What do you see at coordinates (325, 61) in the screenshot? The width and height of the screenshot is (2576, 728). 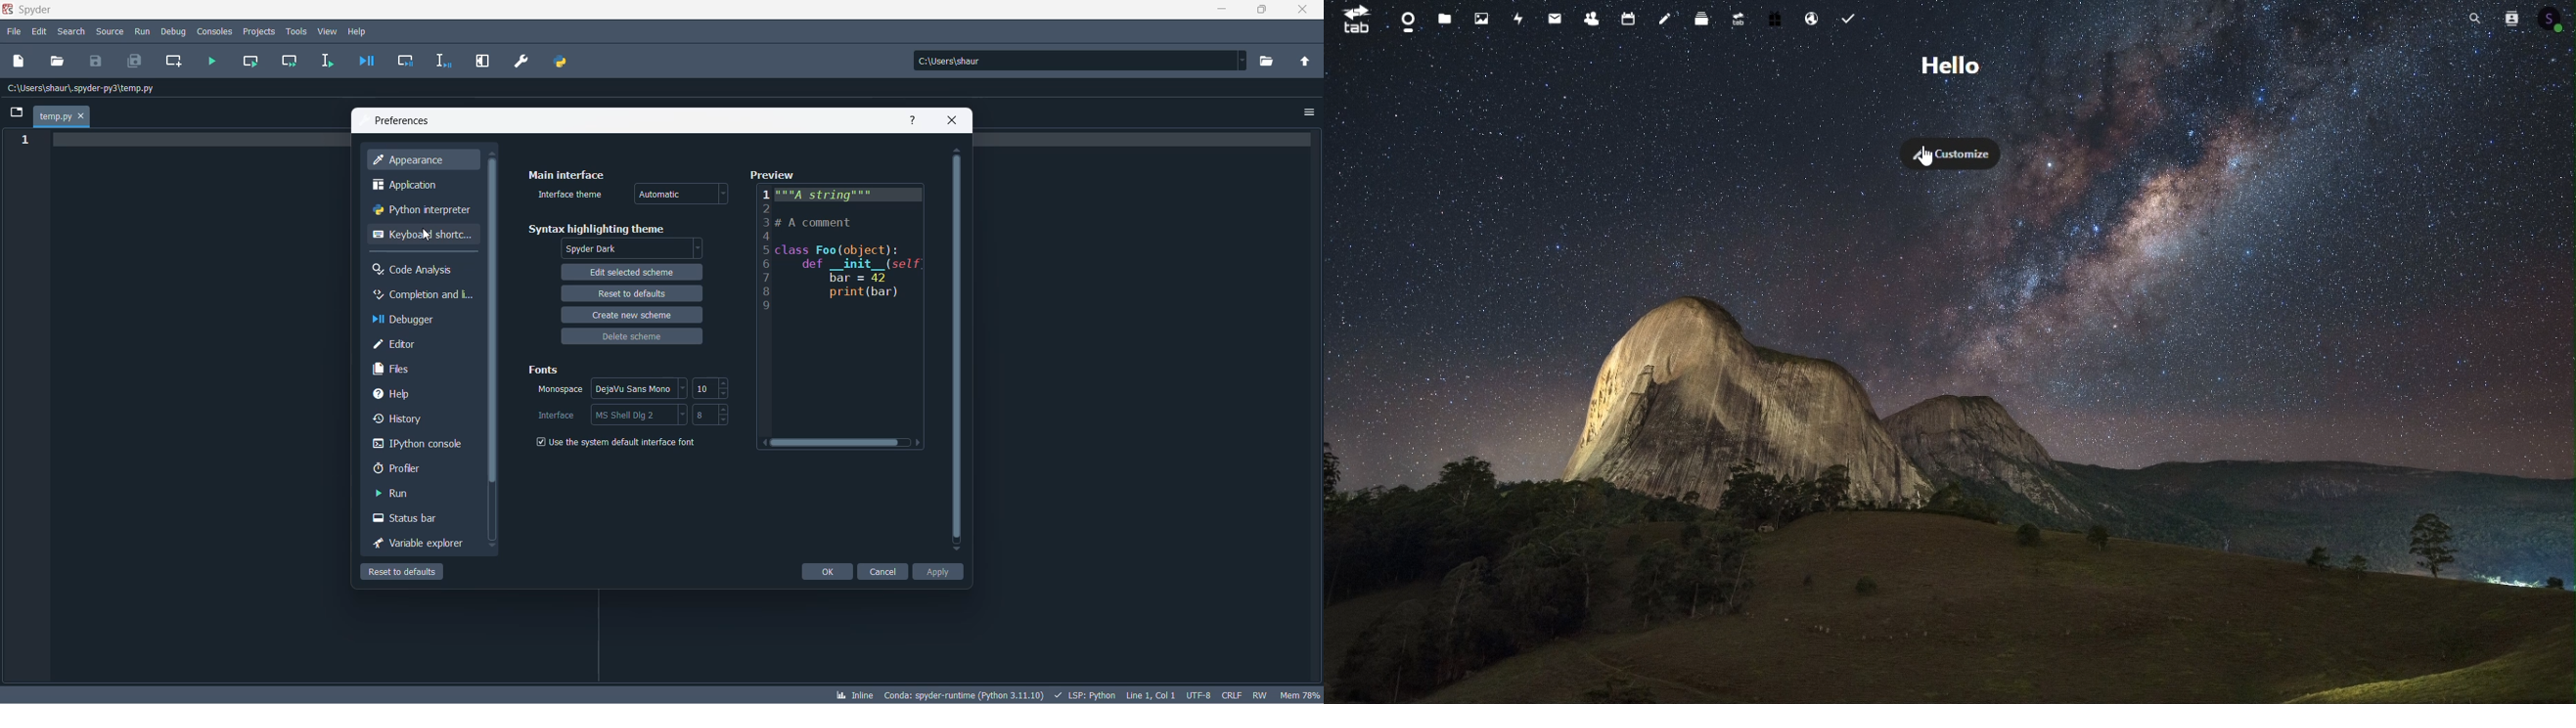 I see `run selection` at bounding box center [325, 61].